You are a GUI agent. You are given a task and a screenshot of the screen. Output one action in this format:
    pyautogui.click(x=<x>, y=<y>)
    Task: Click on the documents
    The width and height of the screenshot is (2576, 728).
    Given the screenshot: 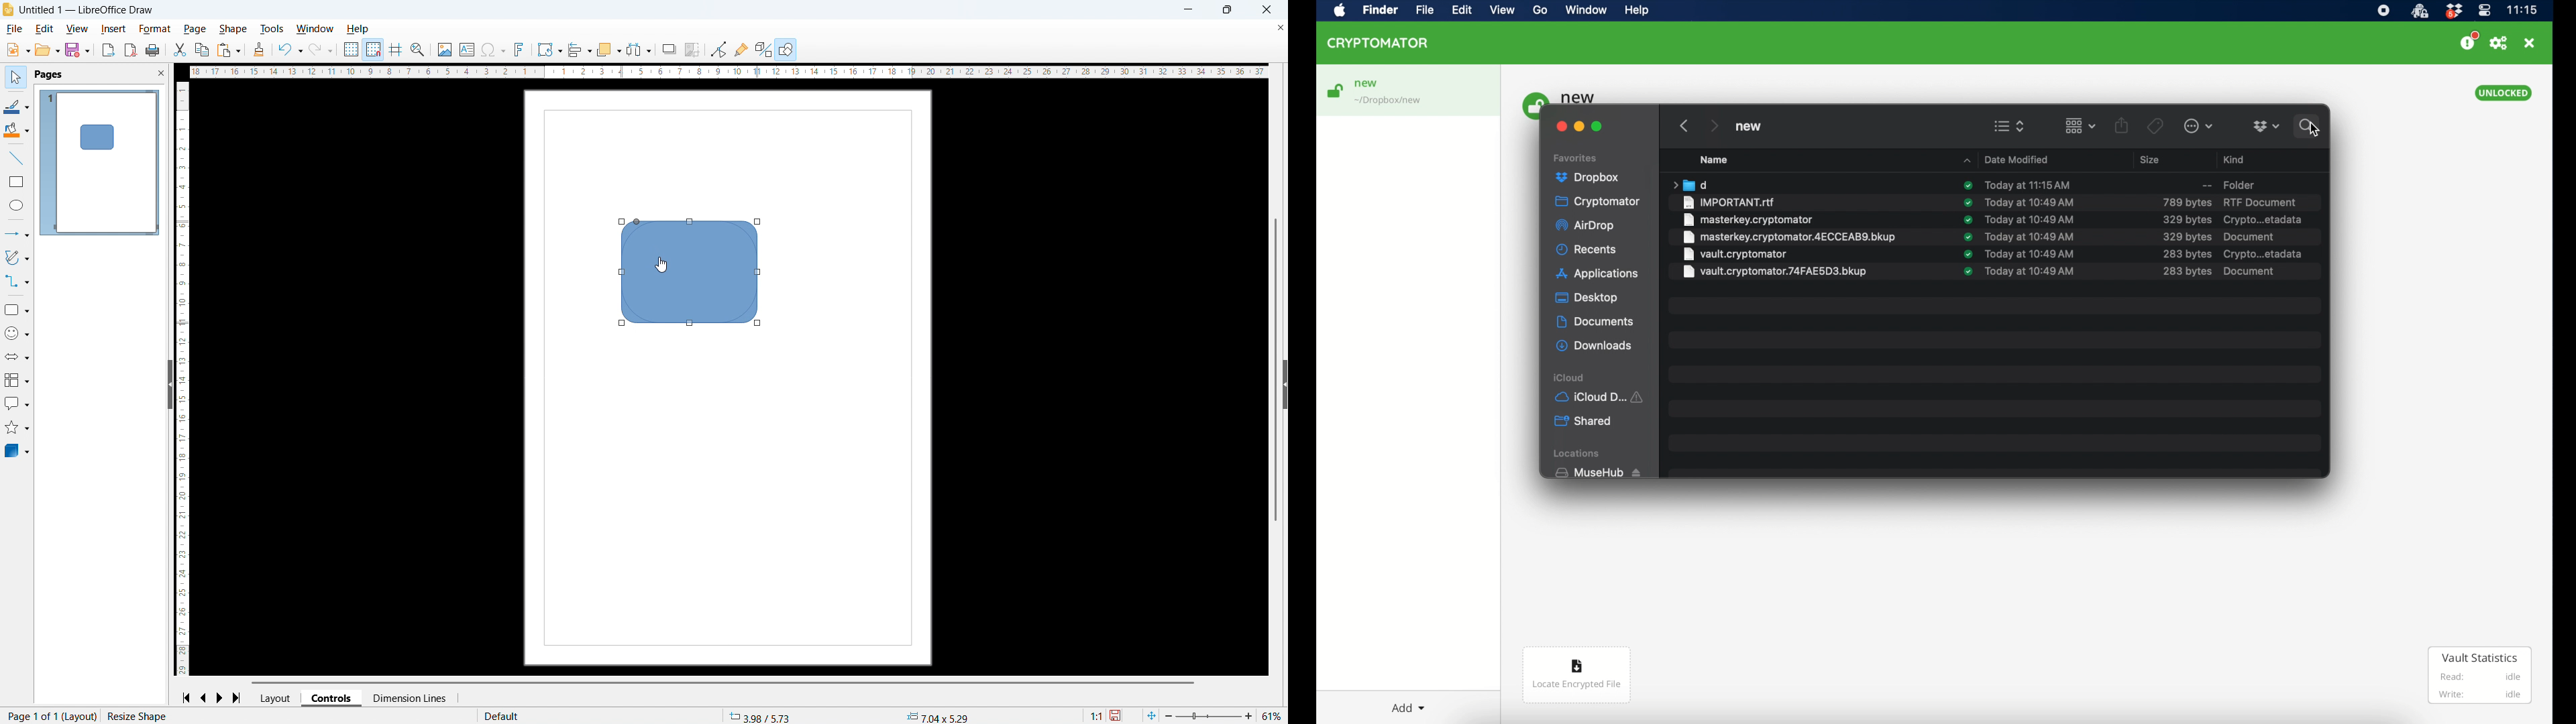 What is the action you would take?
    pyautogui.click(x=1595, y=322)
    